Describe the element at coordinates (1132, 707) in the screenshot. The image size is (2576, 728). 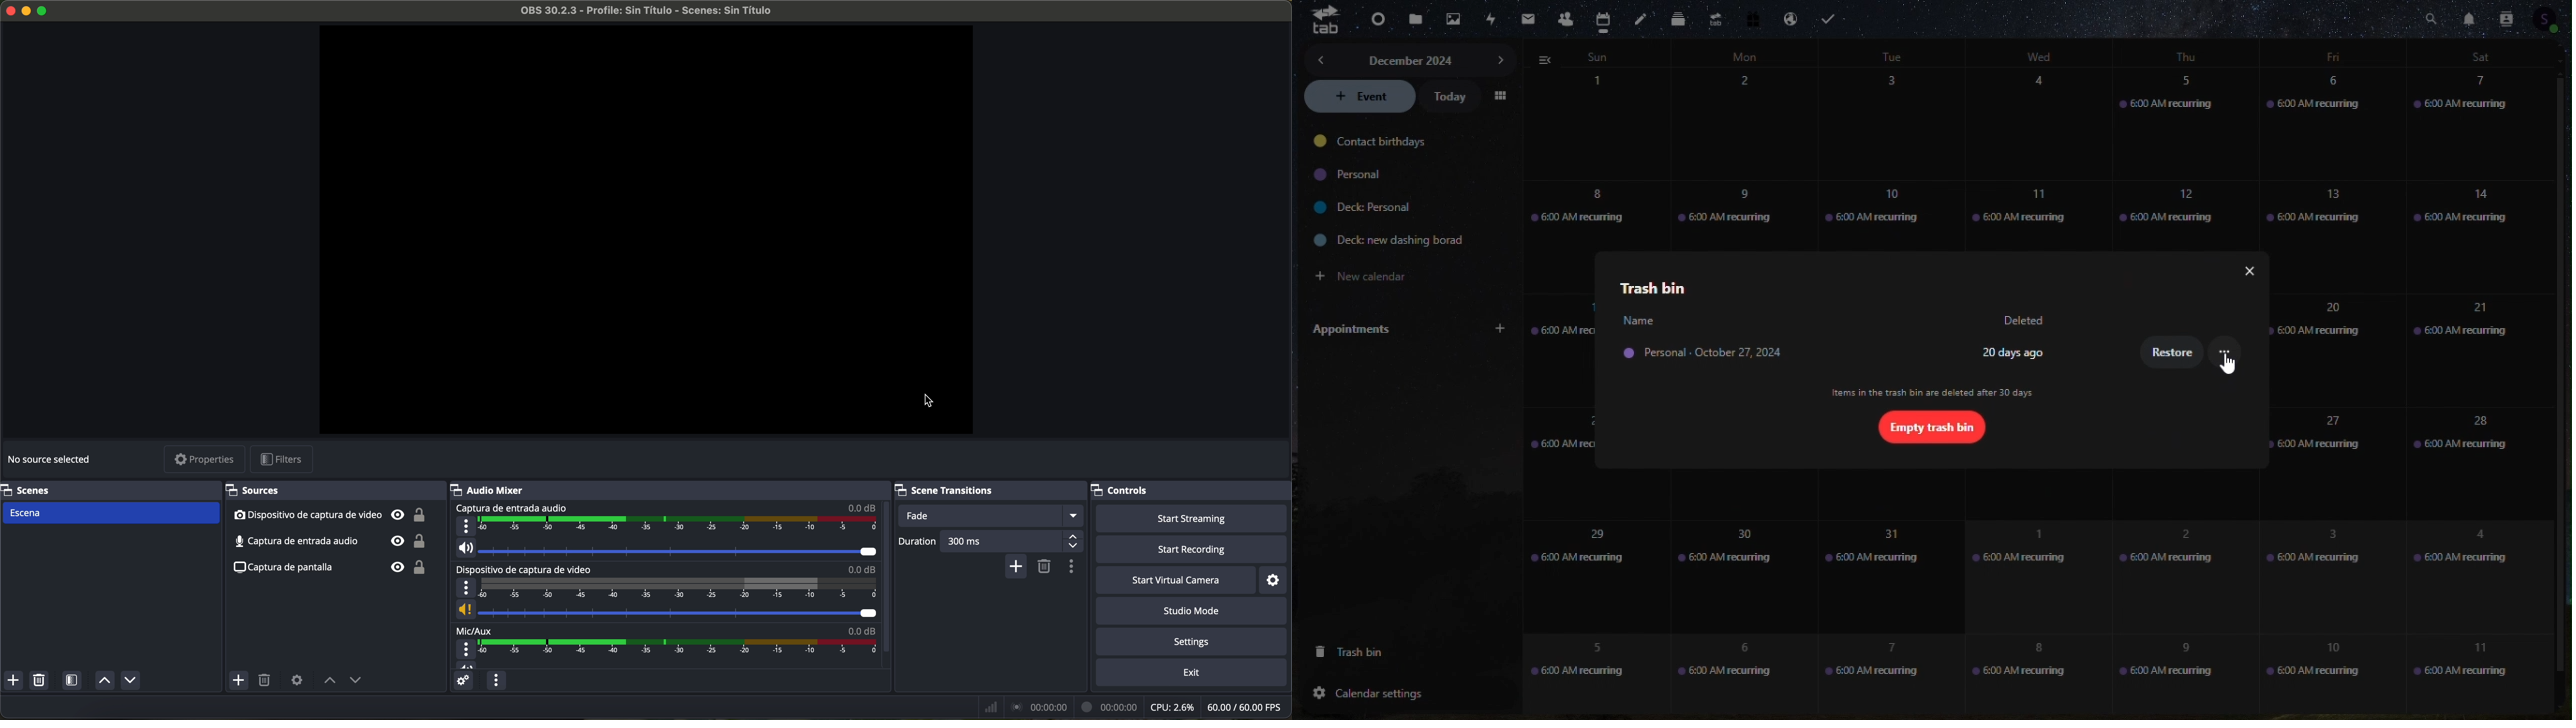
I see `data` at that location.